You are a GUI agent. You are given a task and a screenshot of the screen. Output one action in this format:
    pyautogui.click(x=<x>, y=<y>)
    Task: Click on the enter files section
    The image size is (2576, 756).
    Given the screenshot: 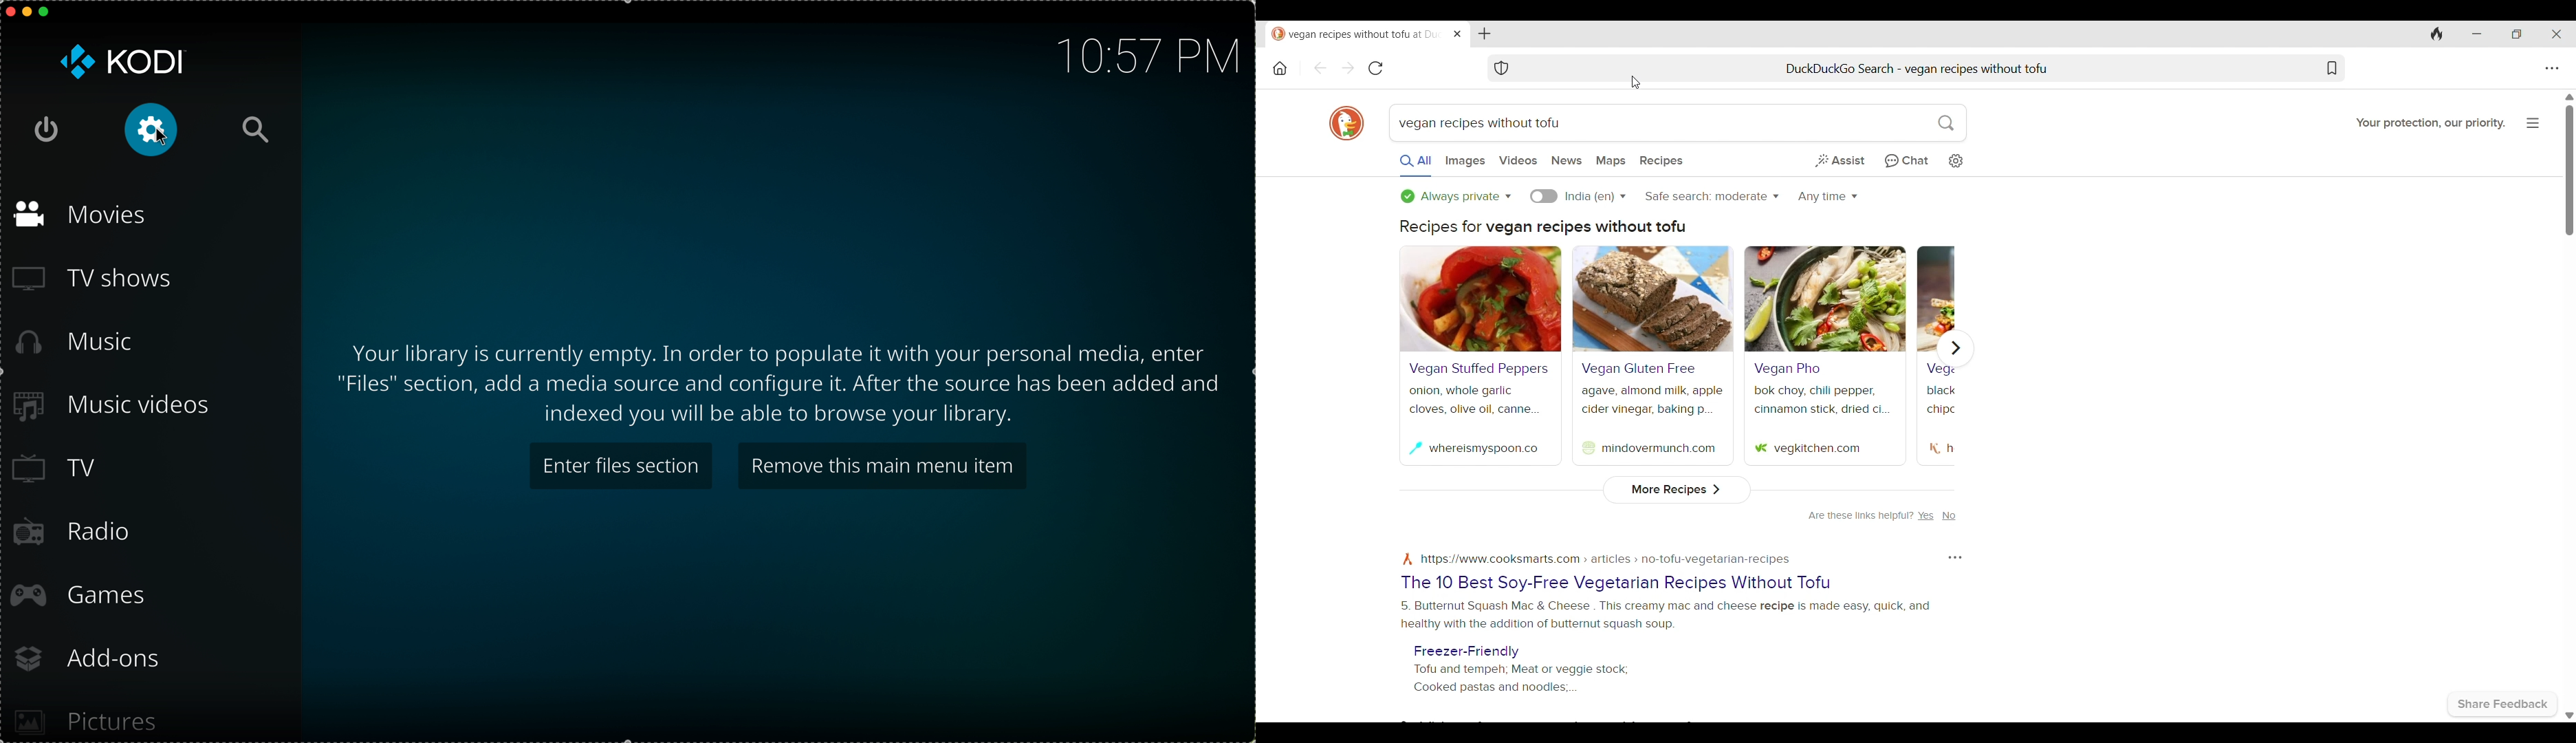 What is the action you would take?
    pyautogui.click(x=622, y=465)
    